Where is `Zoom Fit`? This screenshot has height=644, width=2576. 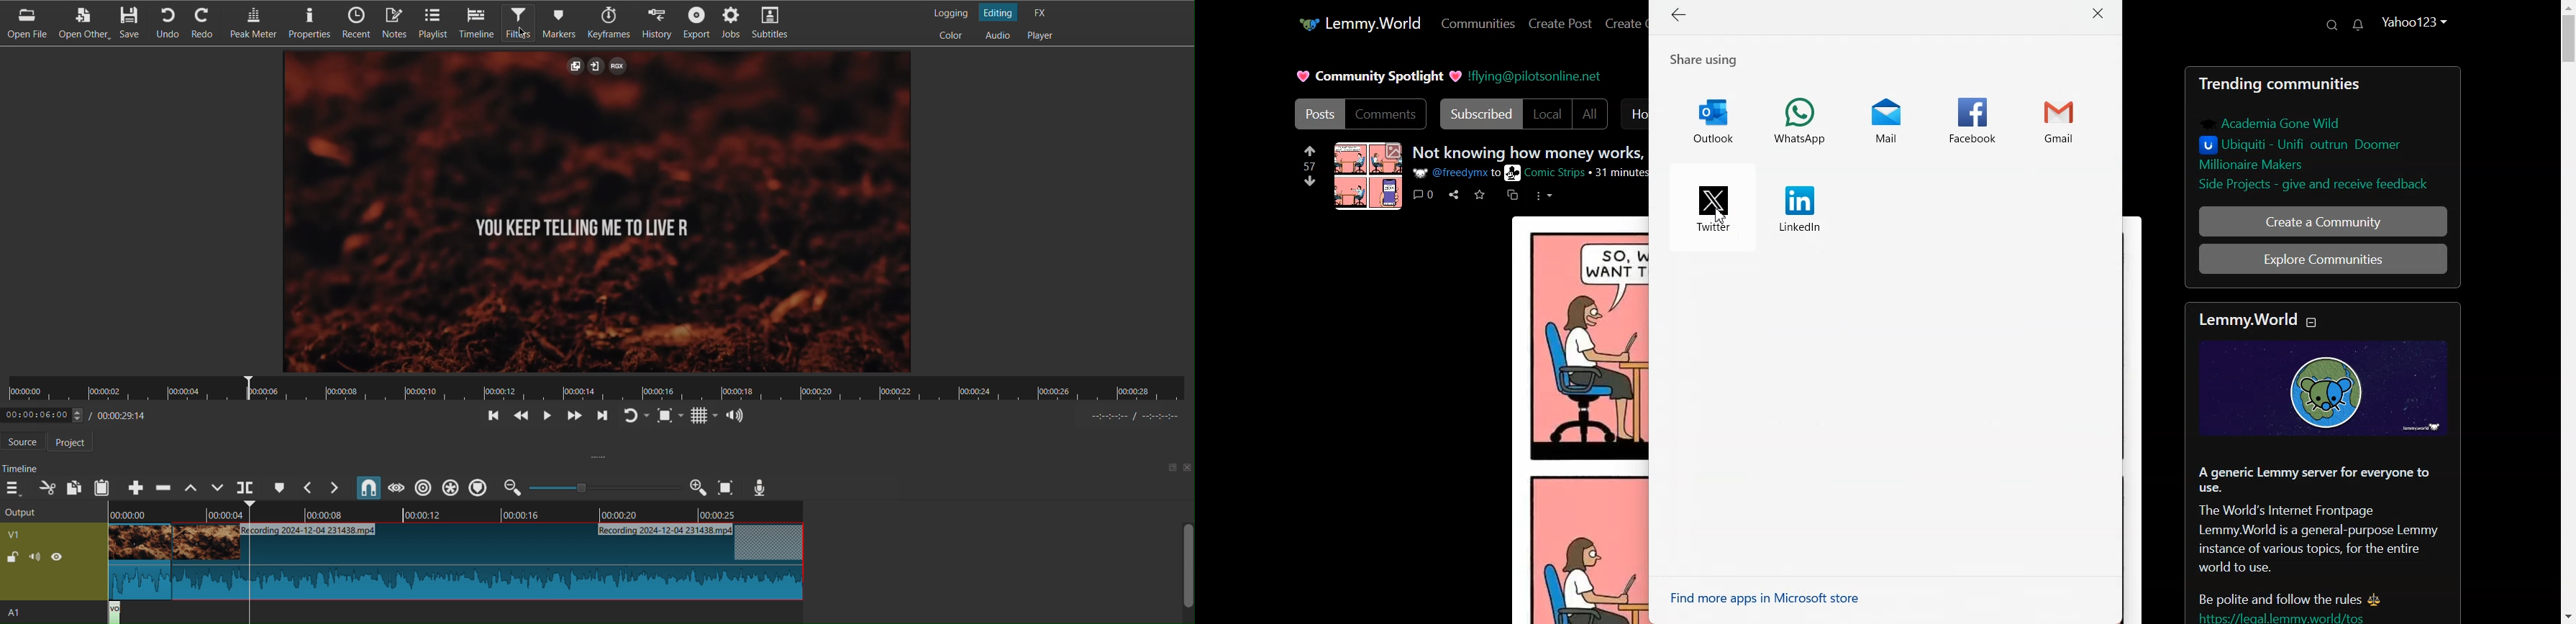 Zoom Fit is located at coordinates (671, 415).